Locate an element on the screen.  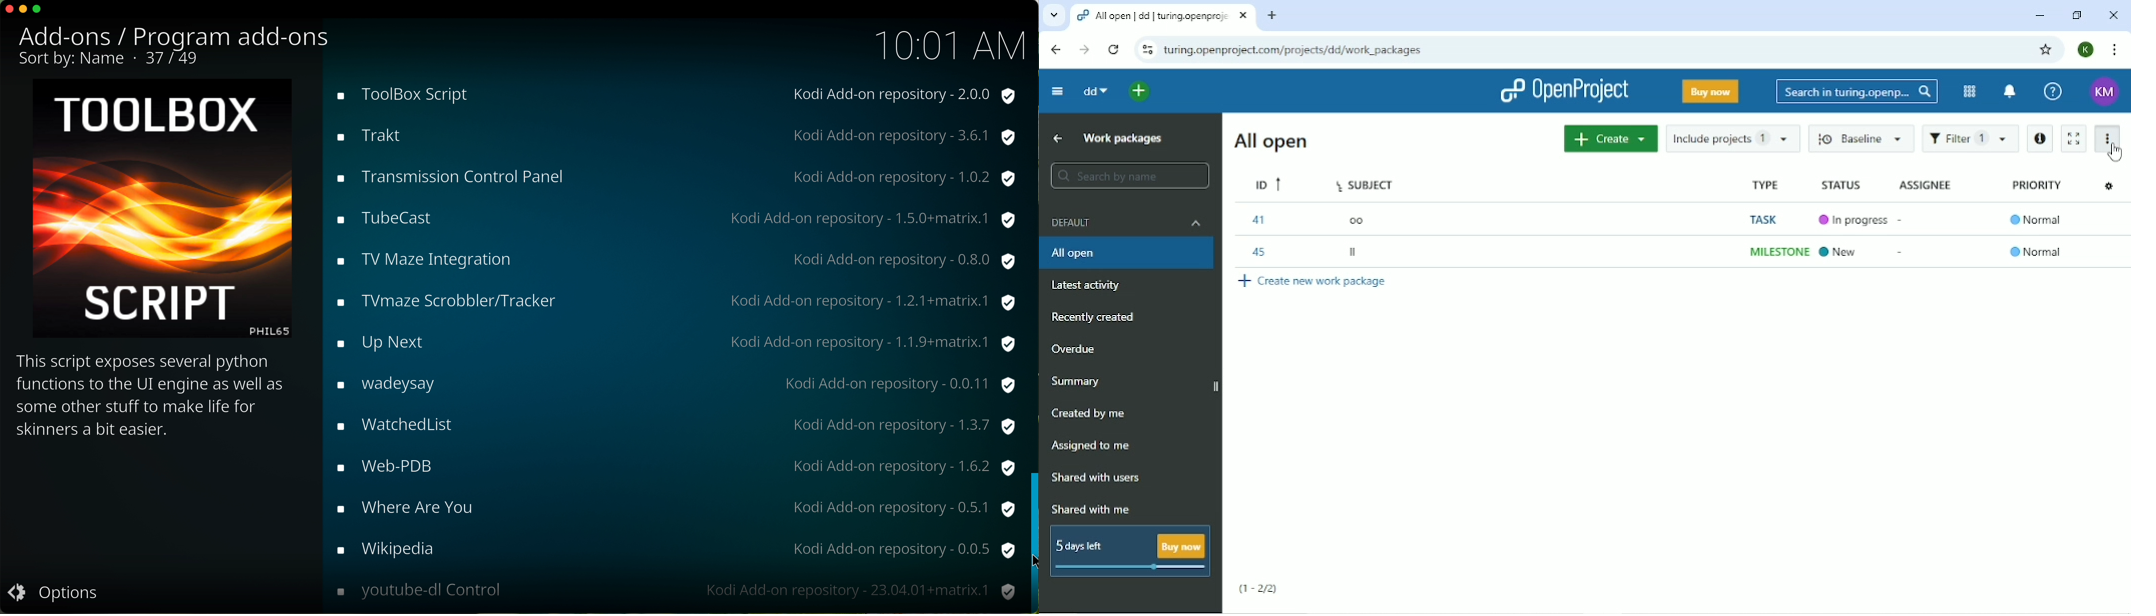
10:01 AM is located at coordinates (950, 43).